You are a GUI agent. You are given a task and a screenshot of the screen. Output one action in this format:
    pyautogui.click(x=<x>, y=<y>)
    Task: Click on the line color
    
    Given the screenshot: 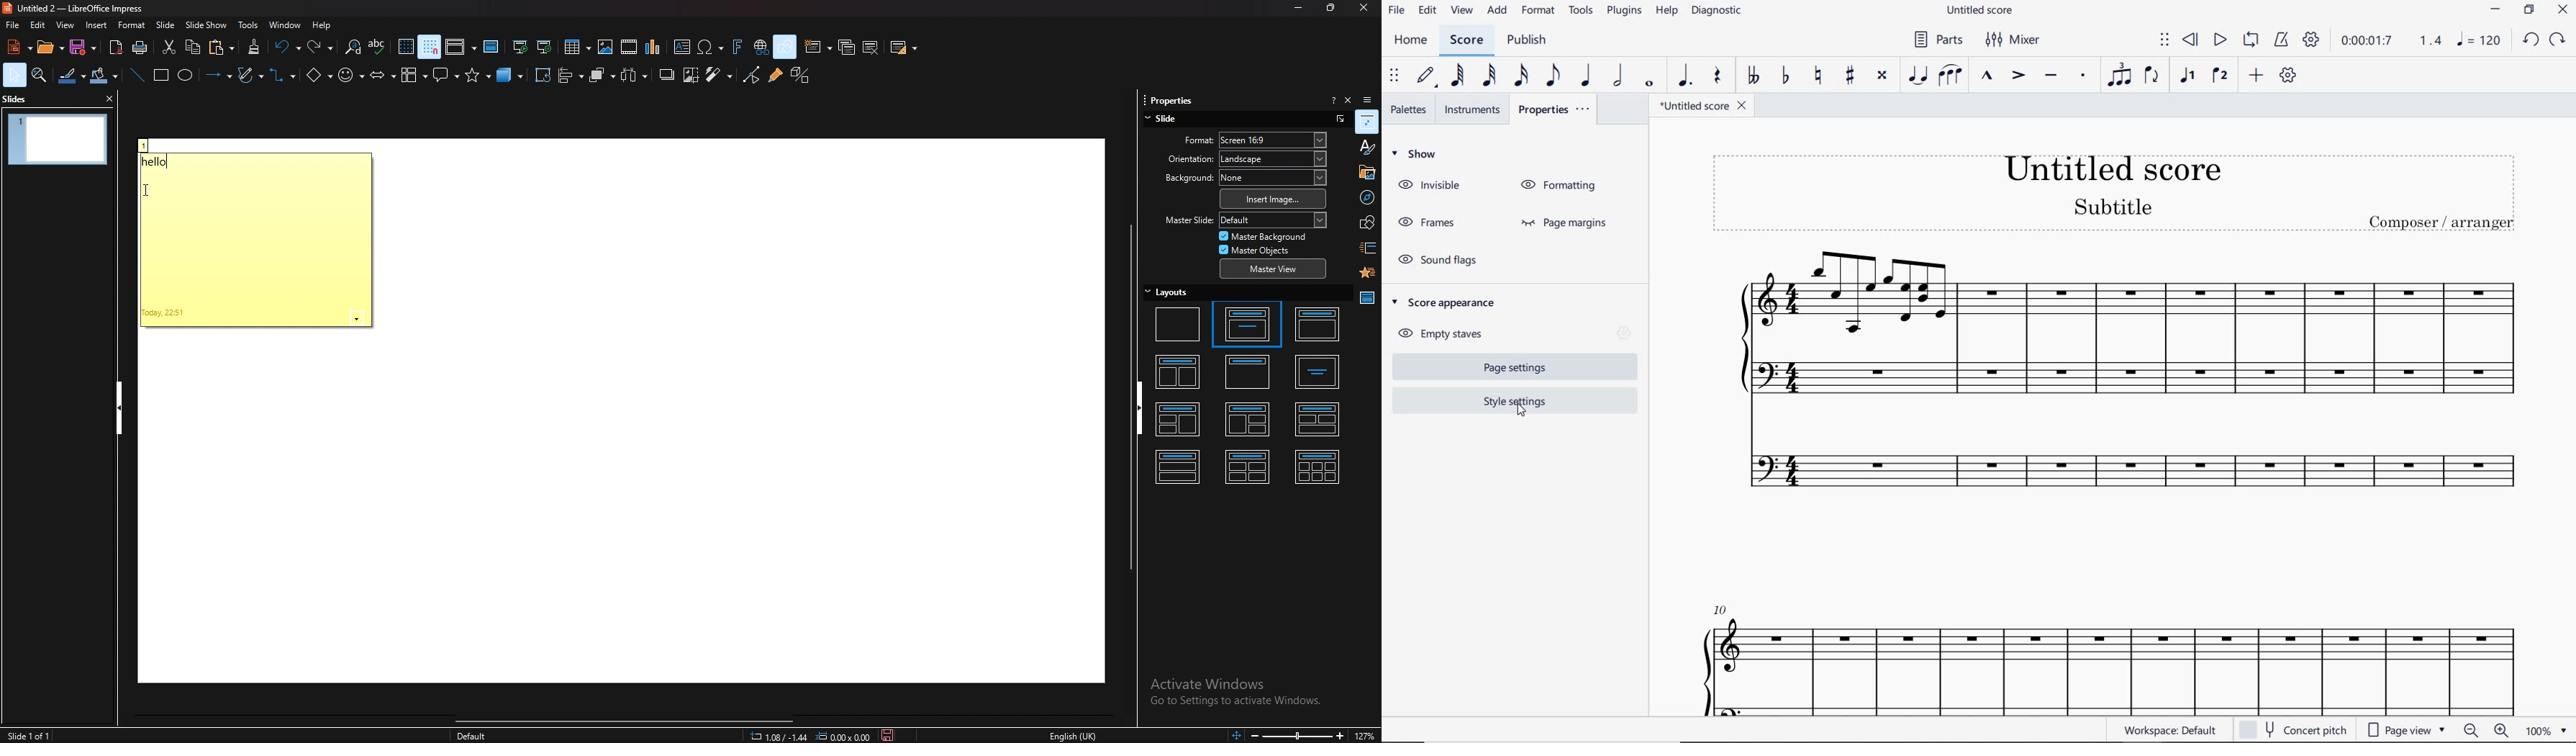 What is the action you would take?
    pyautogui.click(x=71, y=76)
    